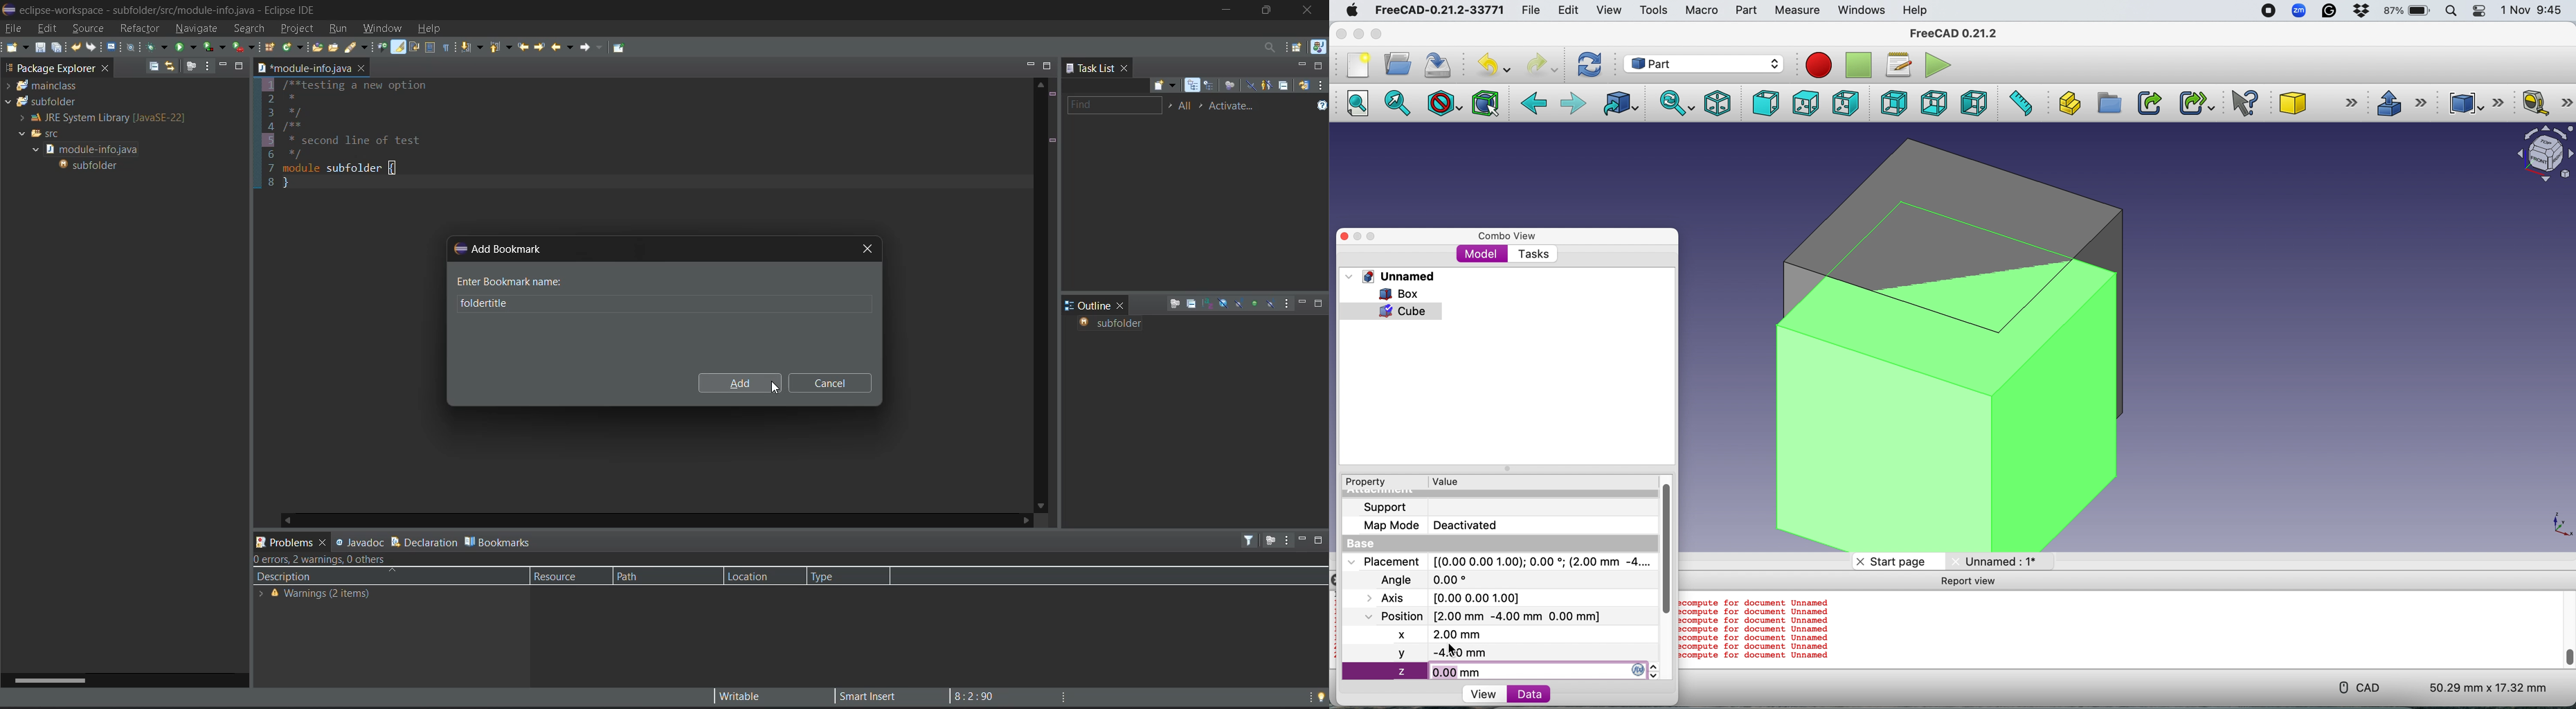 The image size is (2576, 728). What do you see at coordinates (1970, 581) in the screenshot?
I see `Report view` at bounding box center [1970, 581].